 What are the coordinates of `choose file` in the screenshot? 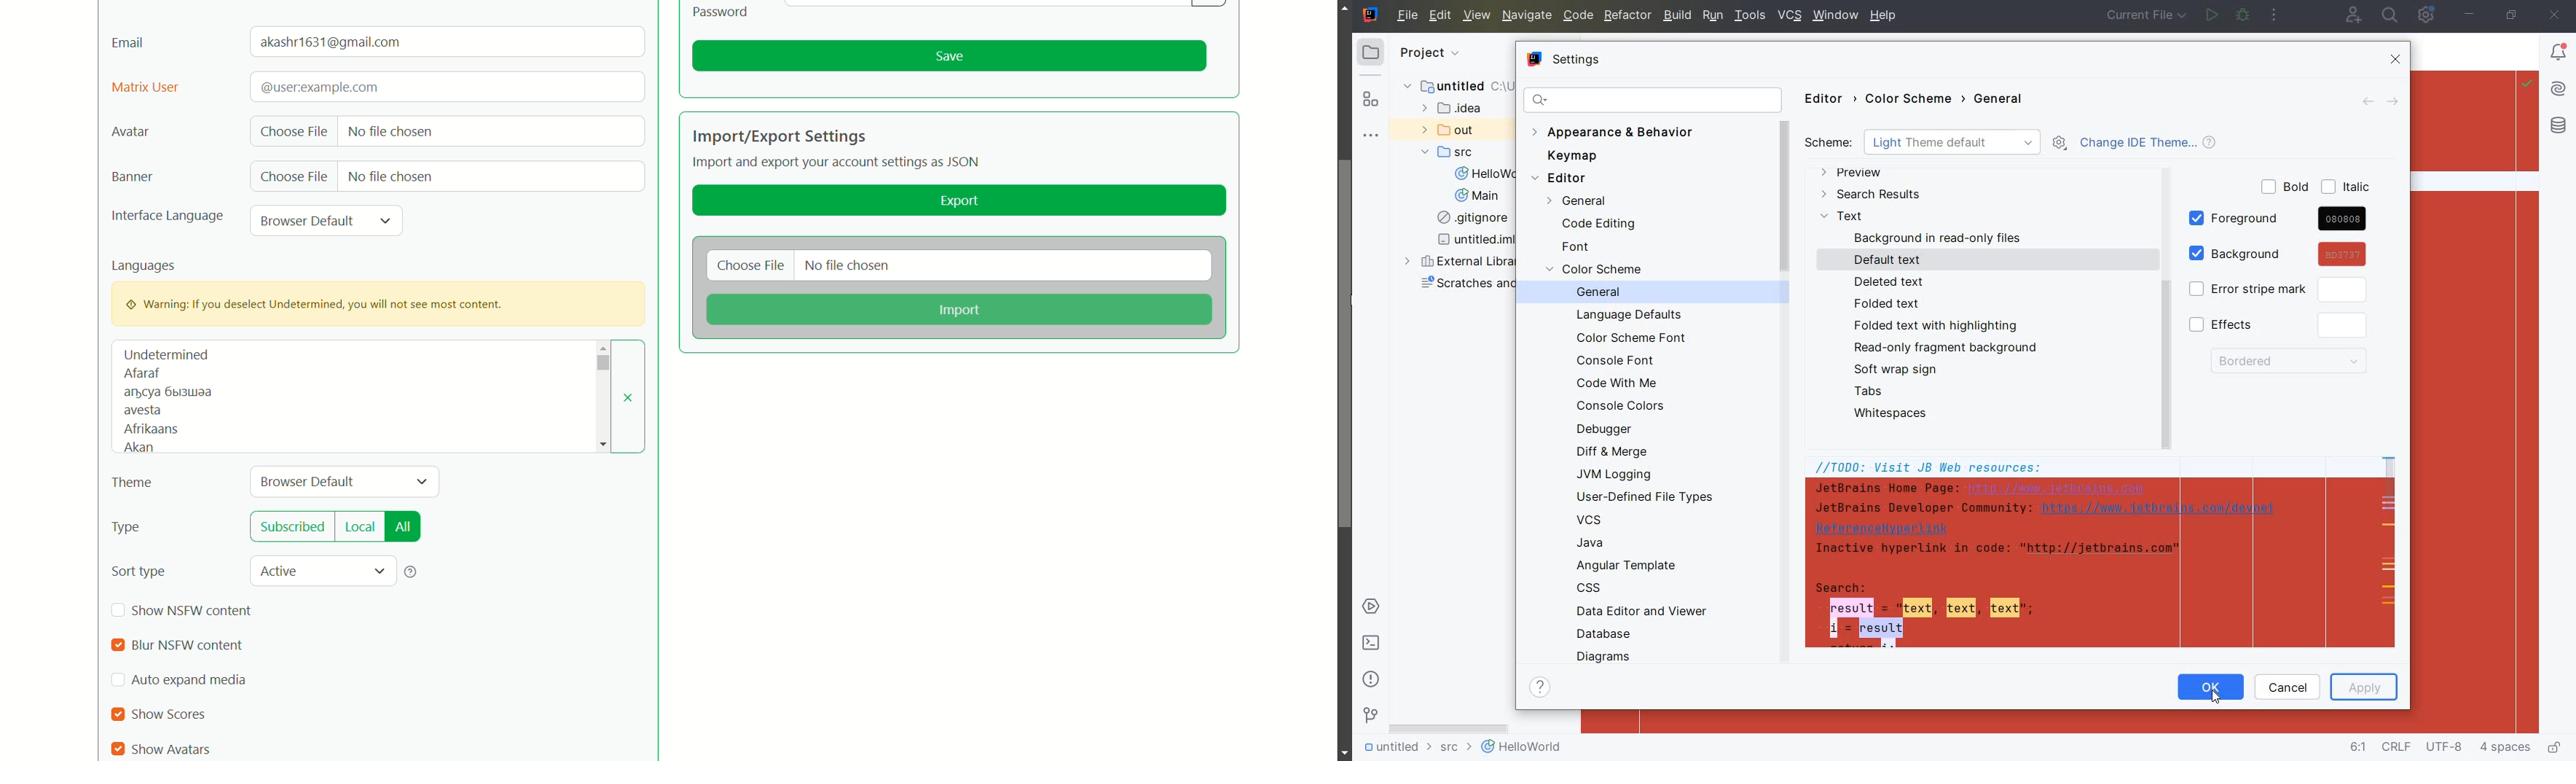 It's located at (294, 132).